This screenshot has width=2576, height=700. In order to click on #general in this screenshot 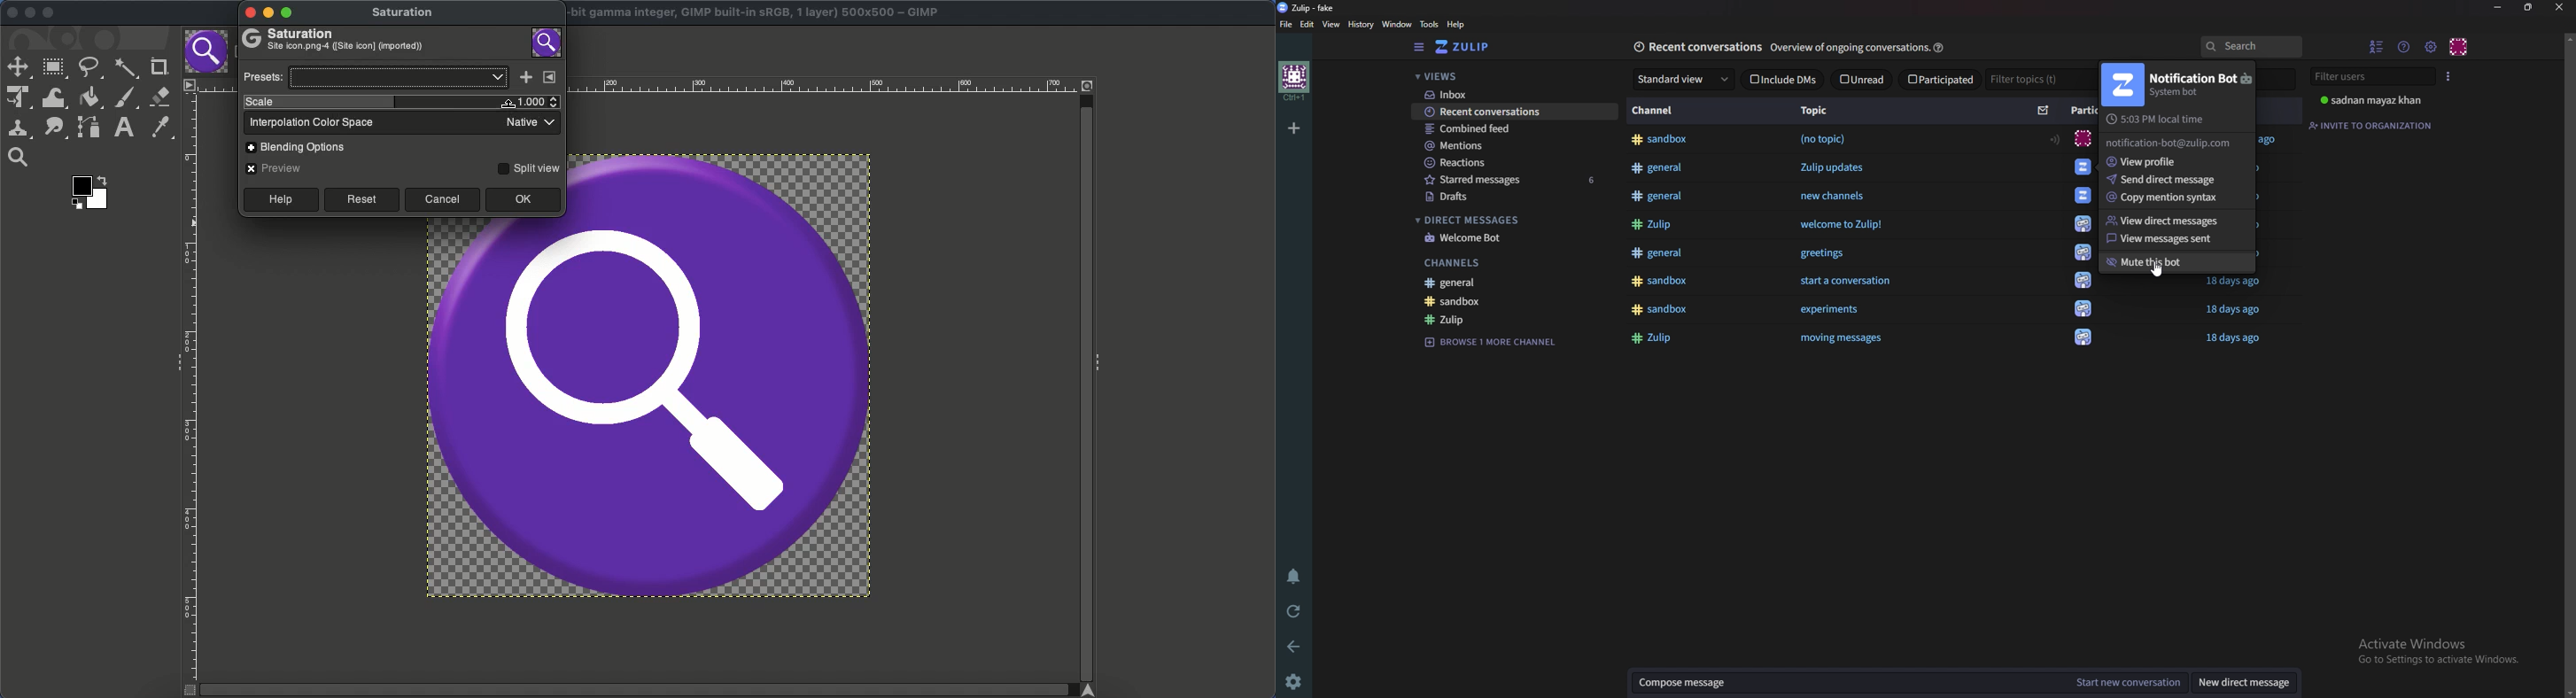, I will do `click(1655, 253)`.